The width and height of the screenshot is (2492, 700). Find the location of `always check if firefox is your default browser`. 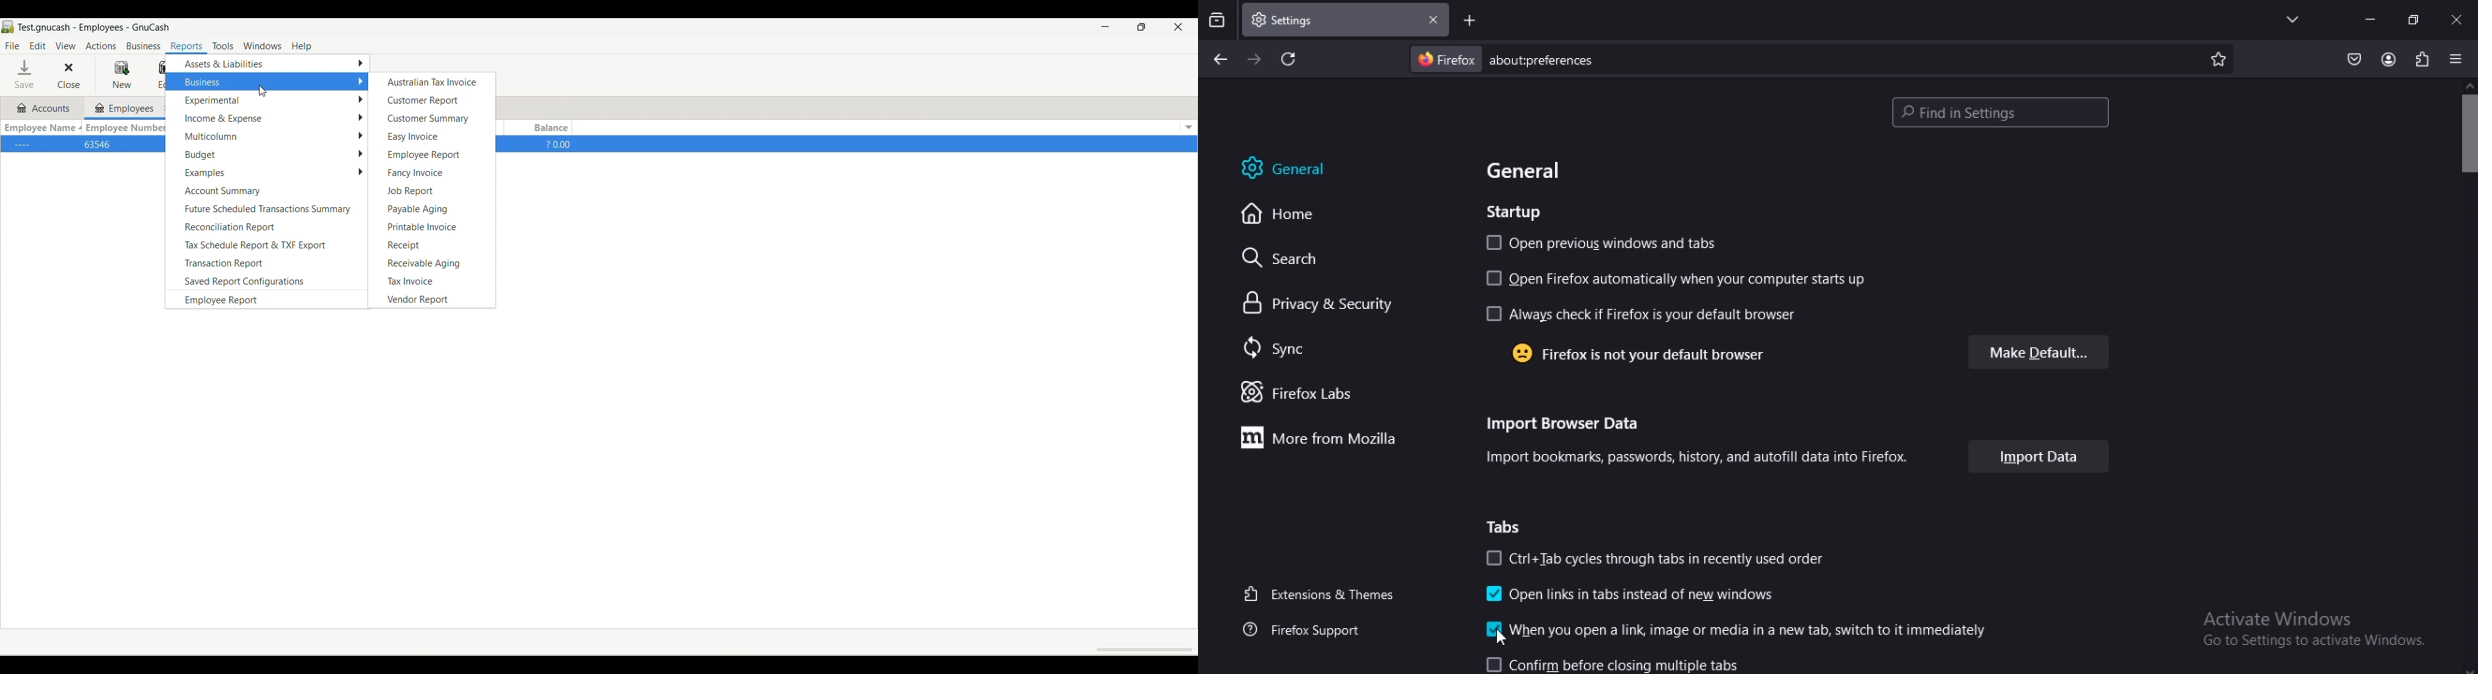

always check if firefox is your default browser is located at coordinates (1646, 314).